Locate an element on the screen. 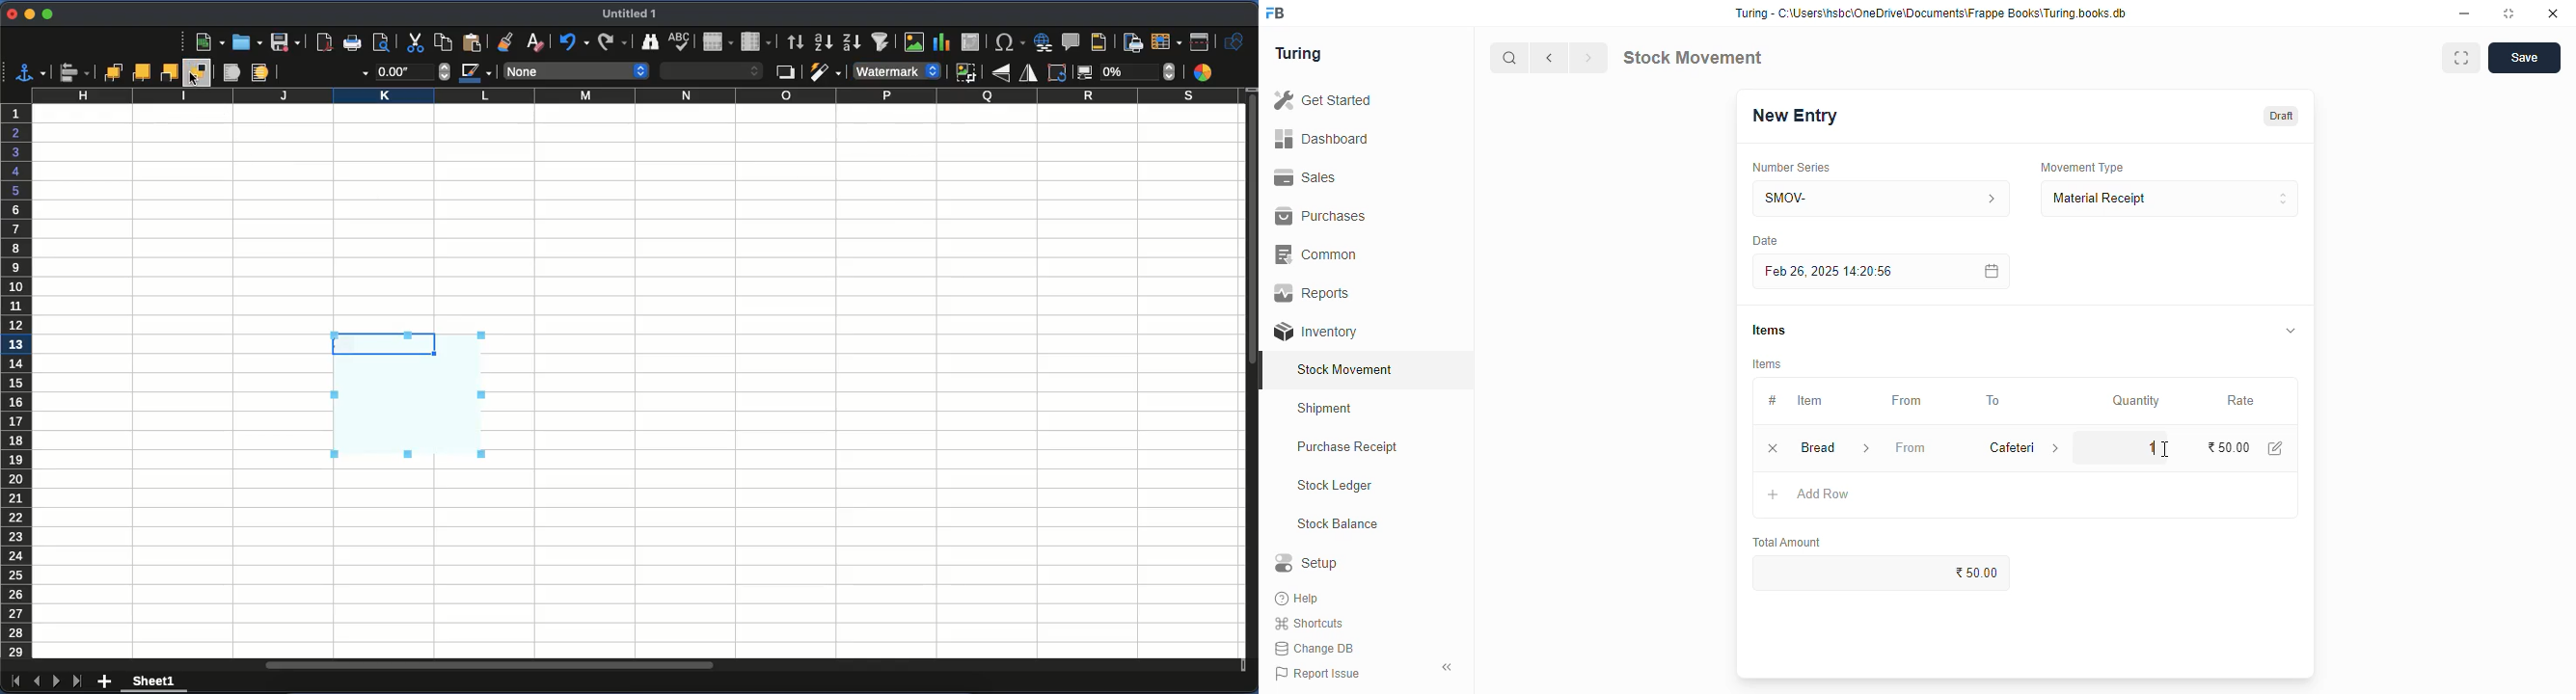  next is located at coordinates (1588, 58).